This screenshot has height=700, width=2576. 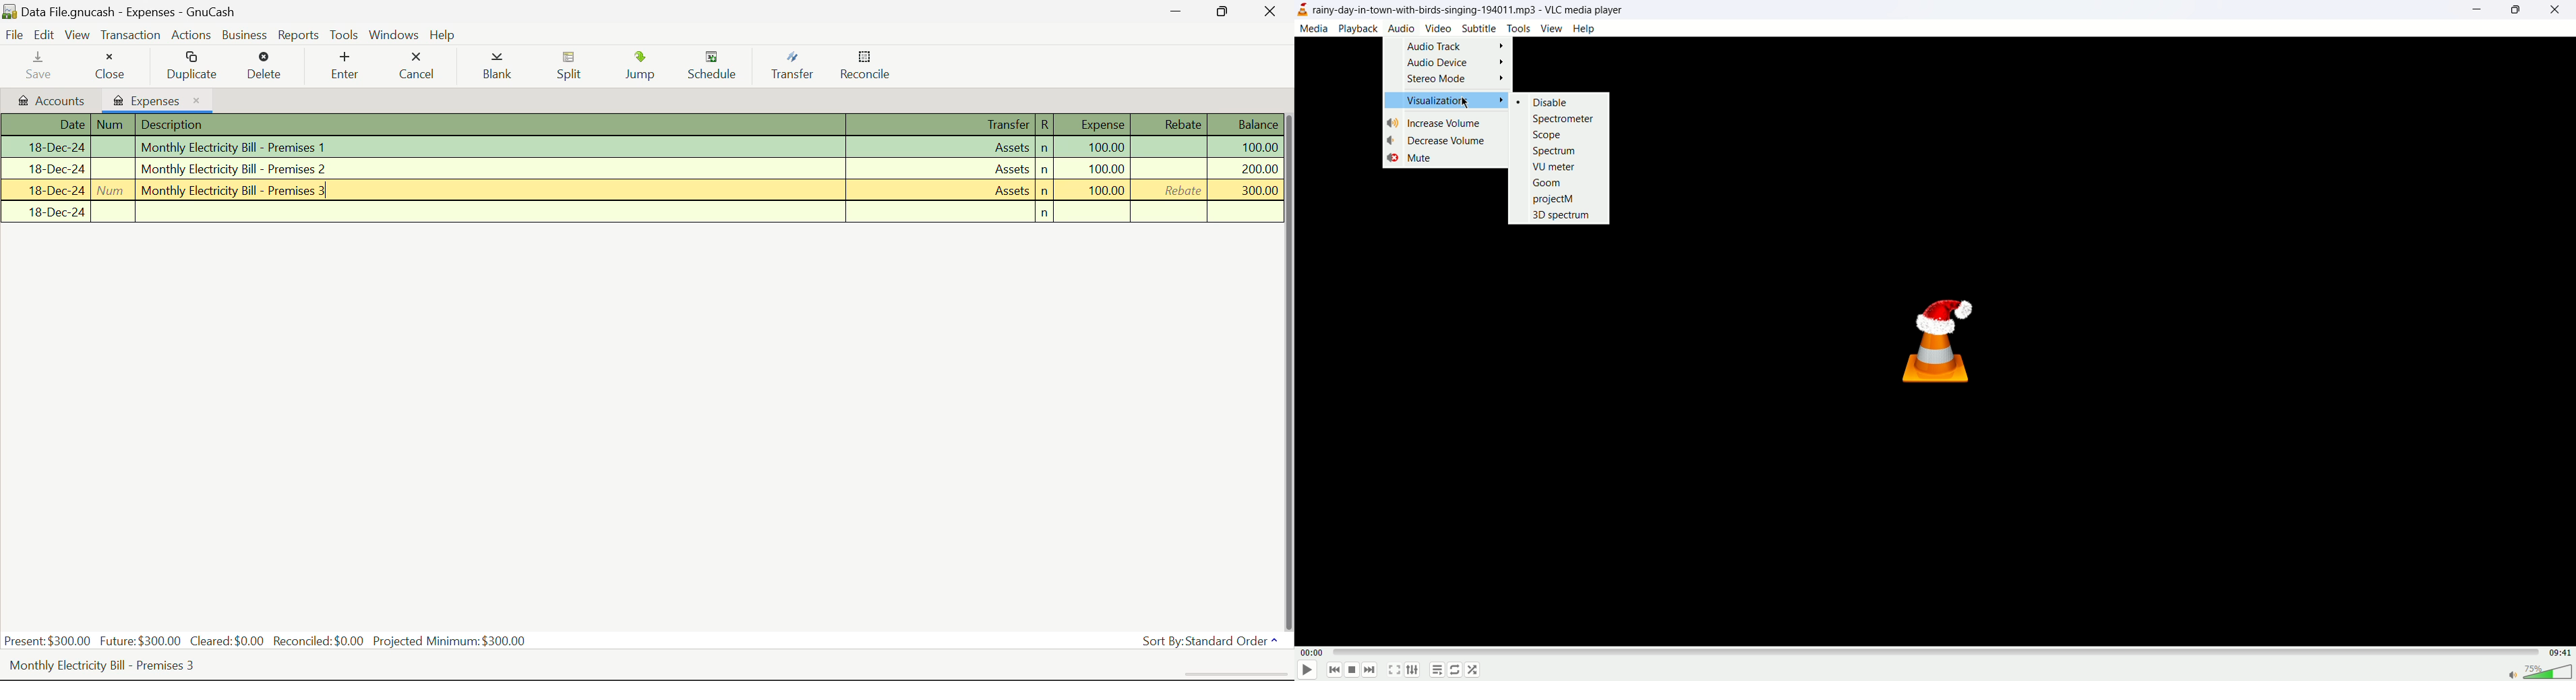 What do you see at coordinates (1563, 214) in the screenshot?
I see `3D SPECTRUM` at bounding box center [1563, 214].